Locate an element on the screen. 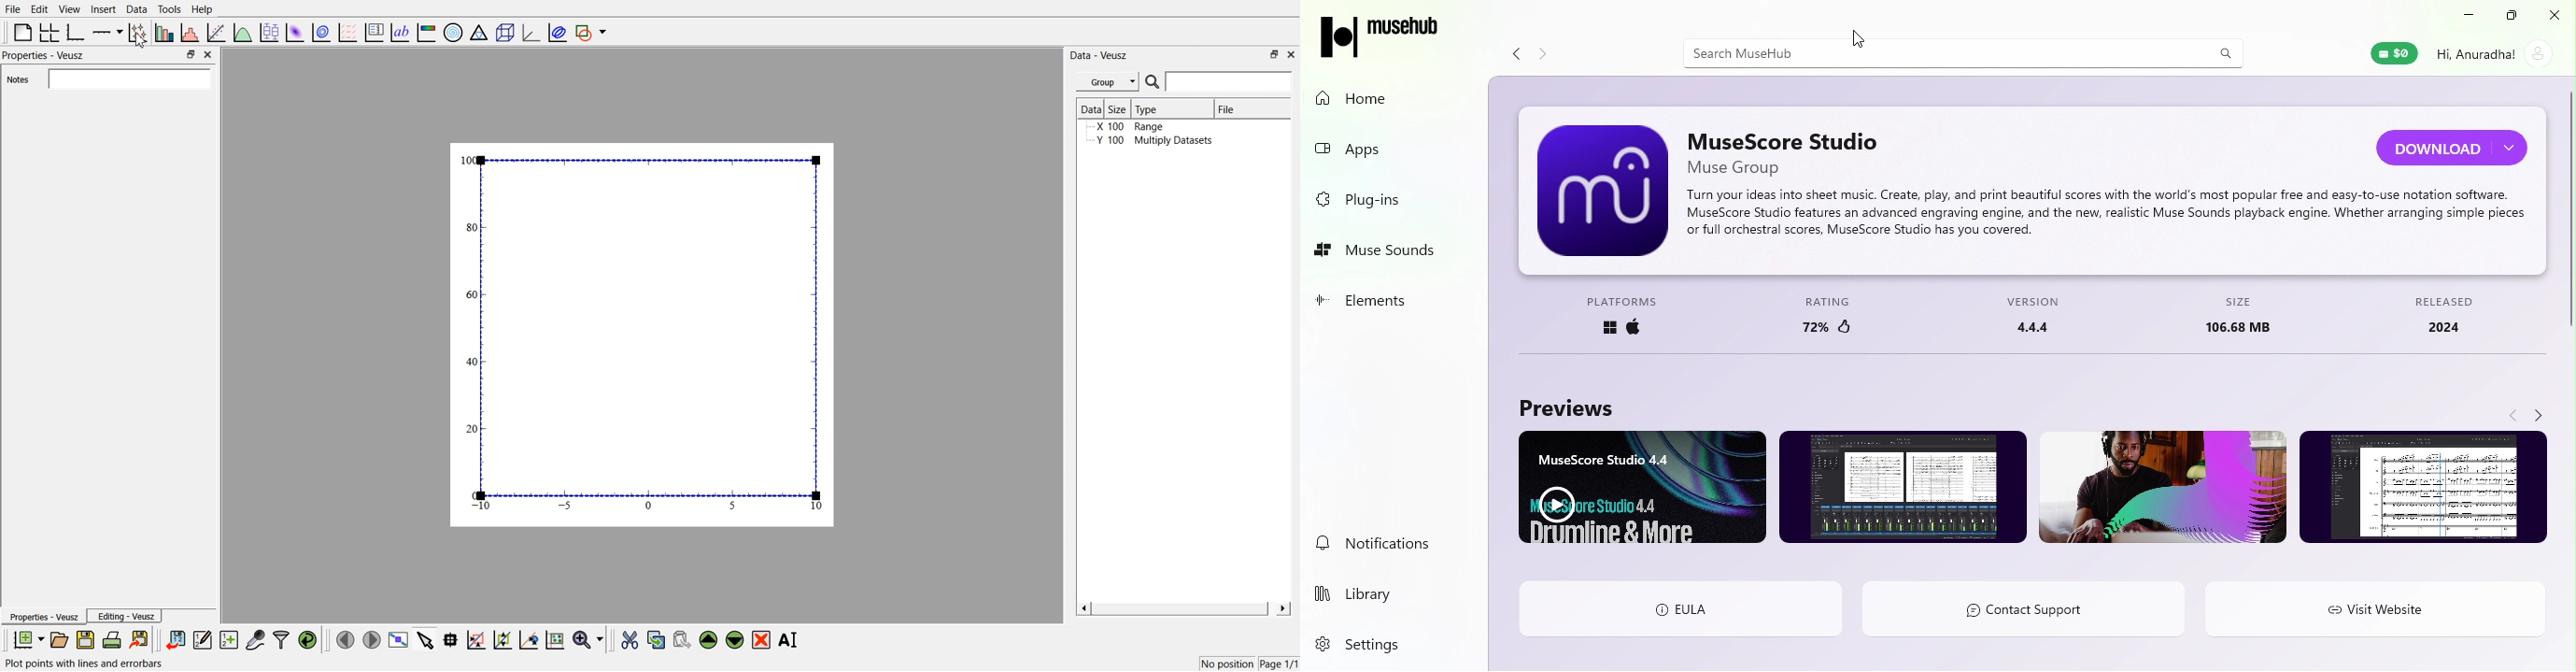  recenter the graph axes is located at coordinates (528, 639).